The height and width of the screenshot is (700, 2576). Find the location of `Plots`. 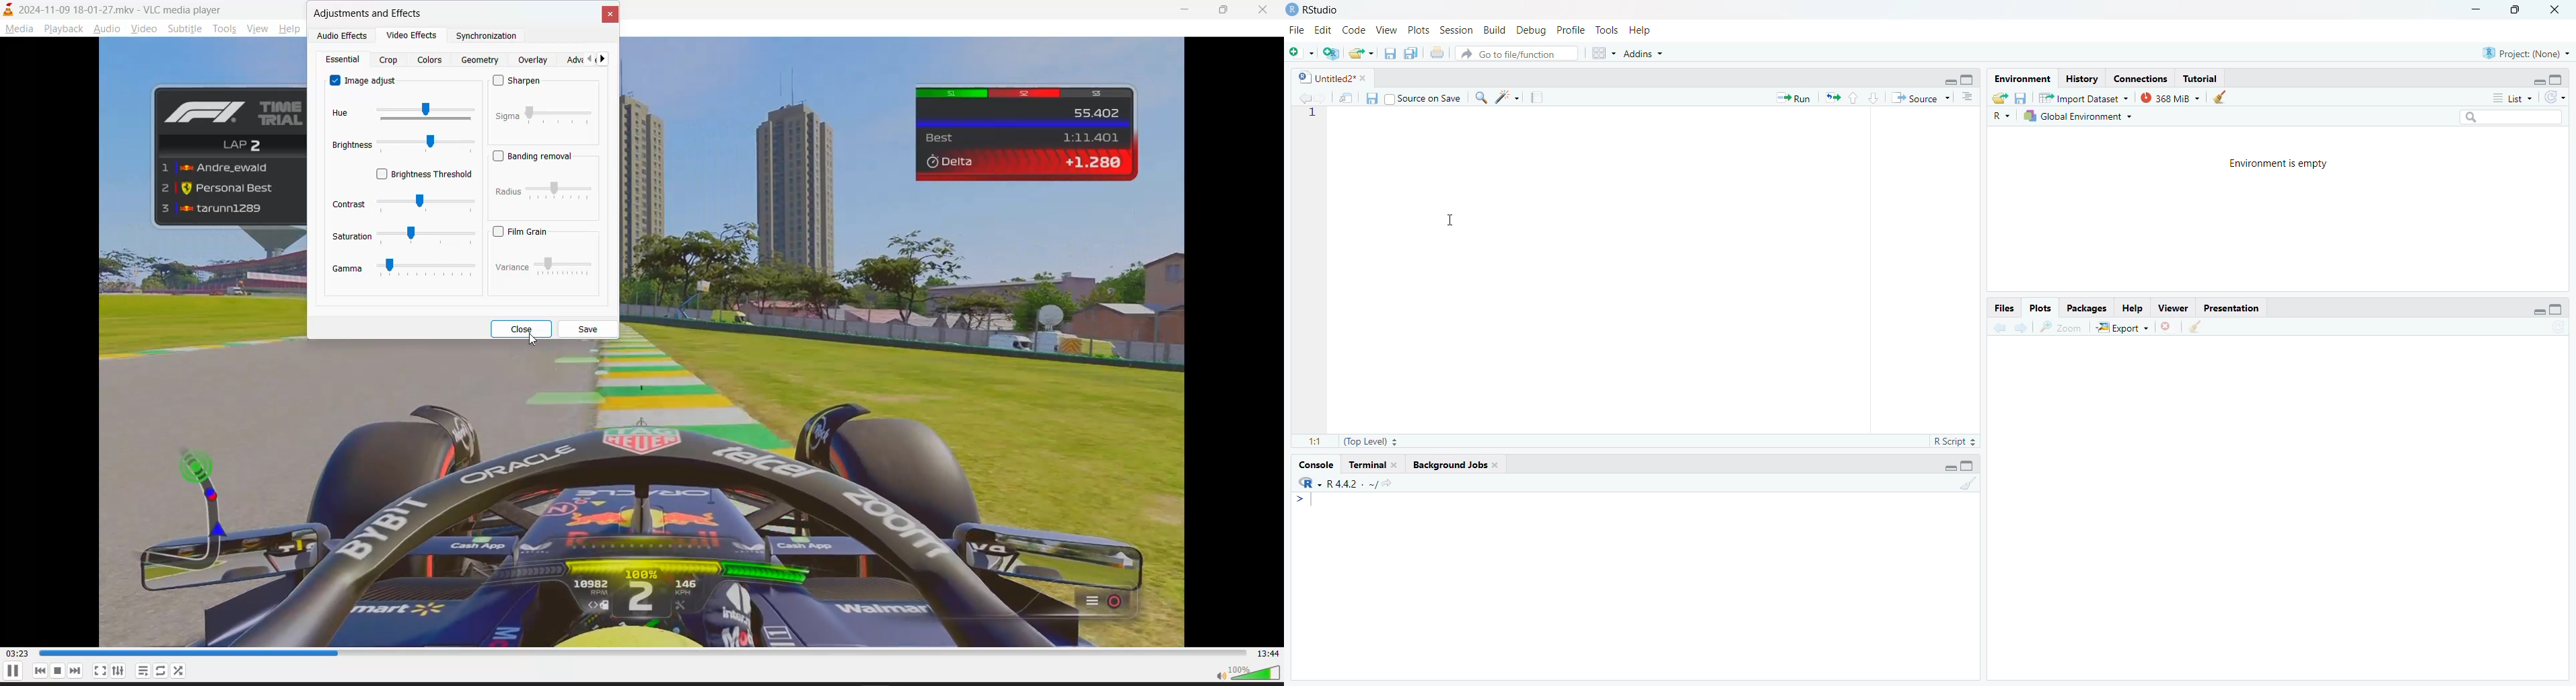

Plots is located at coordinates (1417, 29).